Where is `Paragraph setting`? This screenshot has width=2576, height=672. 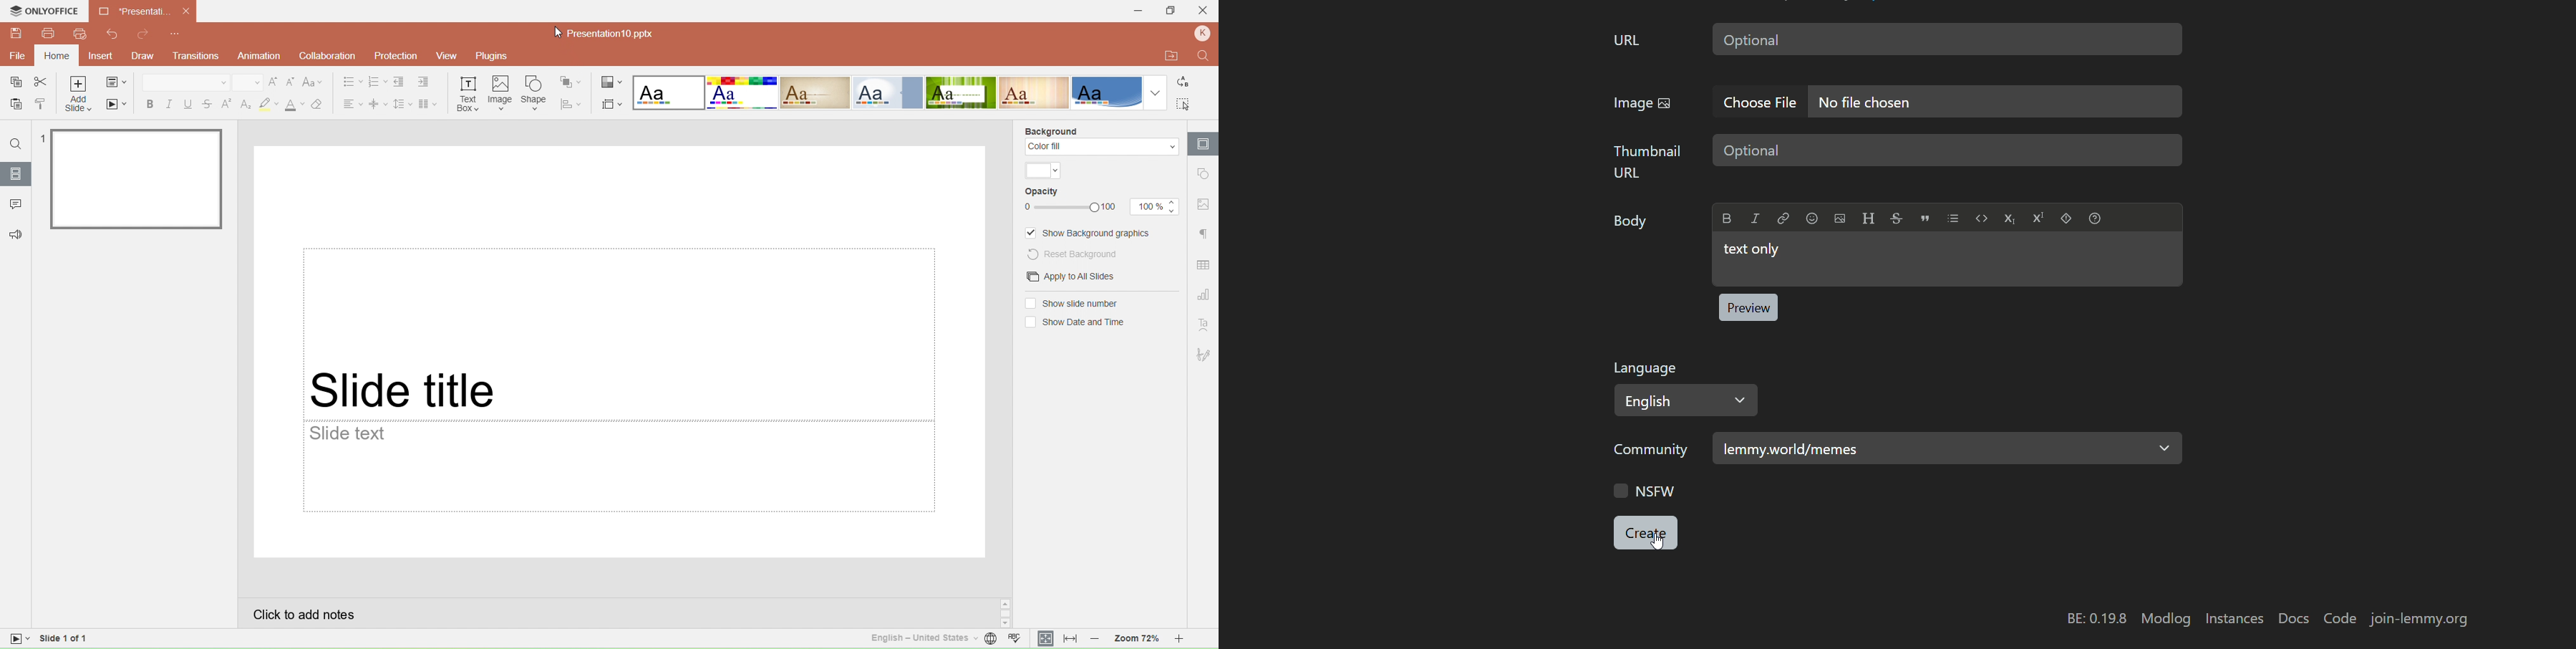 Paragraph setting is located at coordinates (1203, 234).